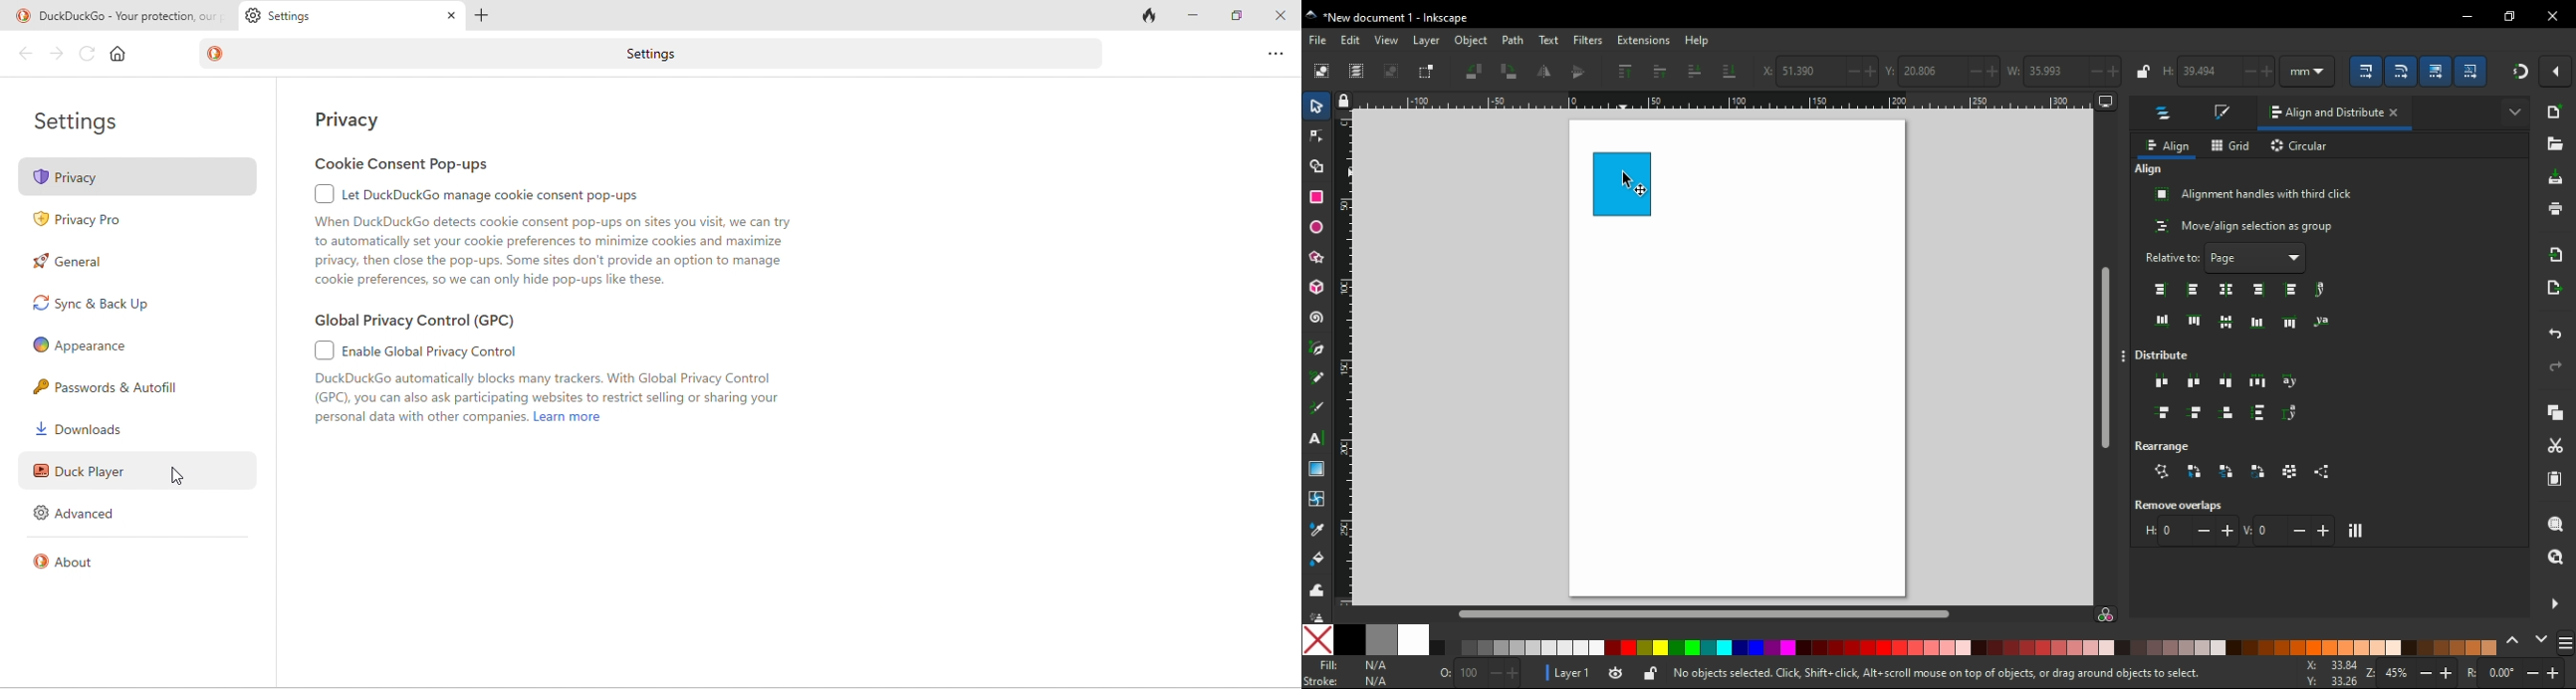 The height and width of the screenshot is (700, 2576). What do you see at coordinates (2189, 531) in the screenshot?
I see `minimum horizontal gap between bounding box` at bounding box center [2189, 531].